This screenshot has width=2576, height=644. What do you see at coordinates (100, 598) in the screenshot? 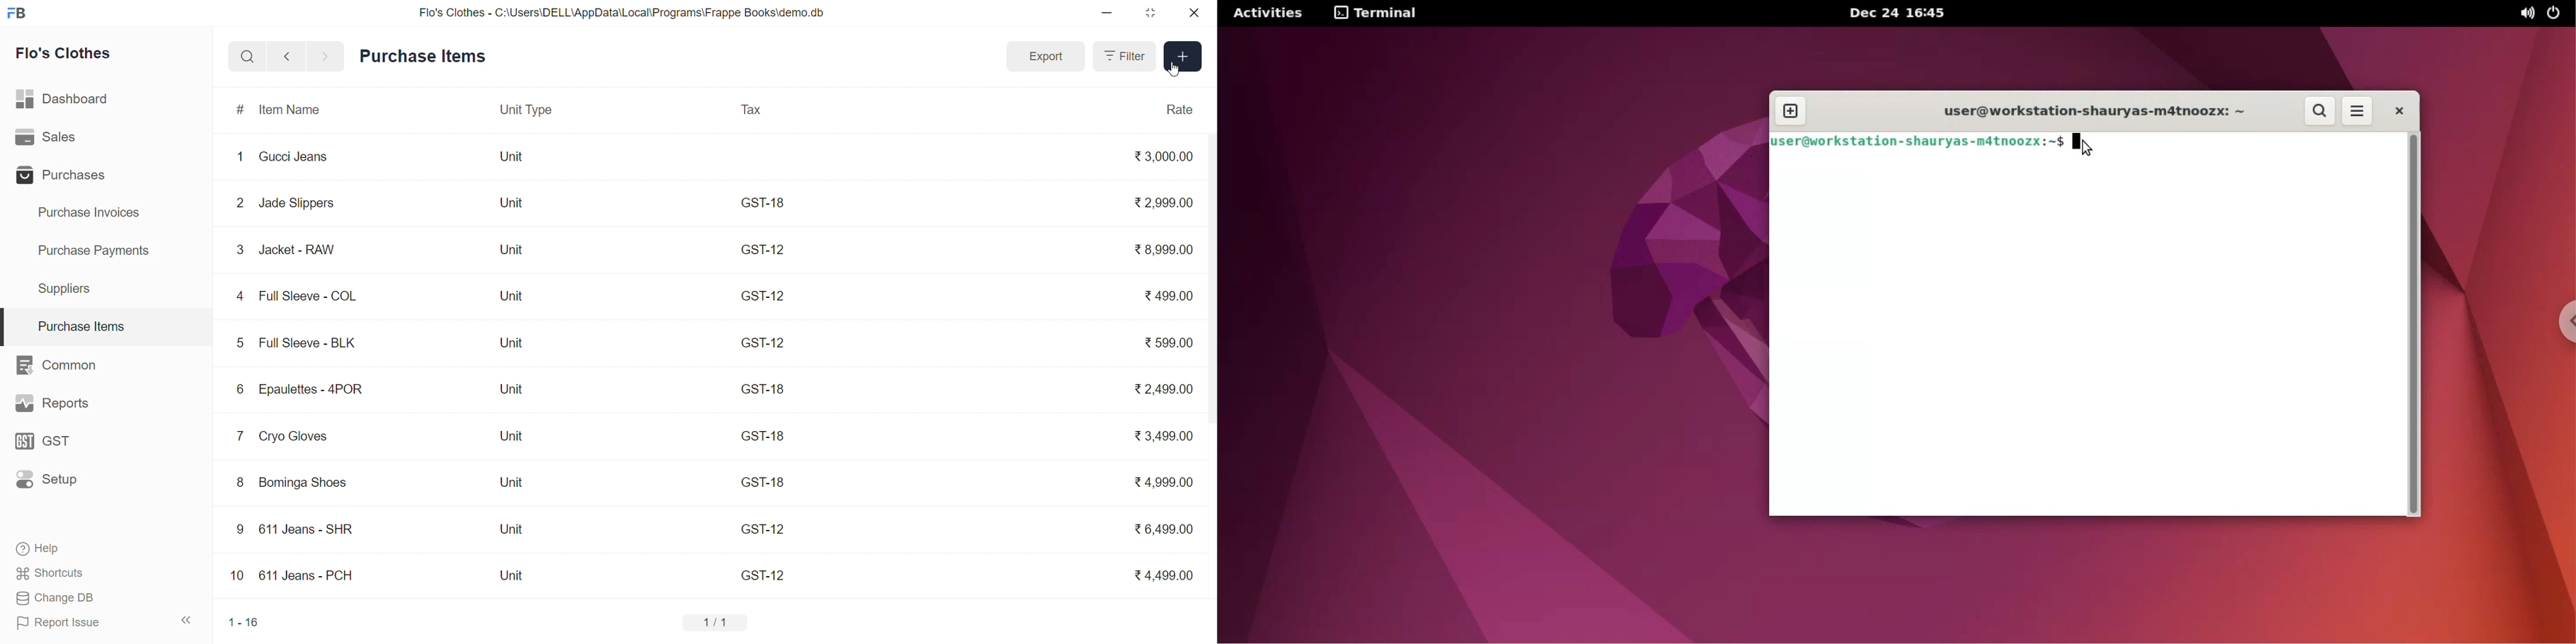
I see `Change DB` at bounding box center [100, 598].